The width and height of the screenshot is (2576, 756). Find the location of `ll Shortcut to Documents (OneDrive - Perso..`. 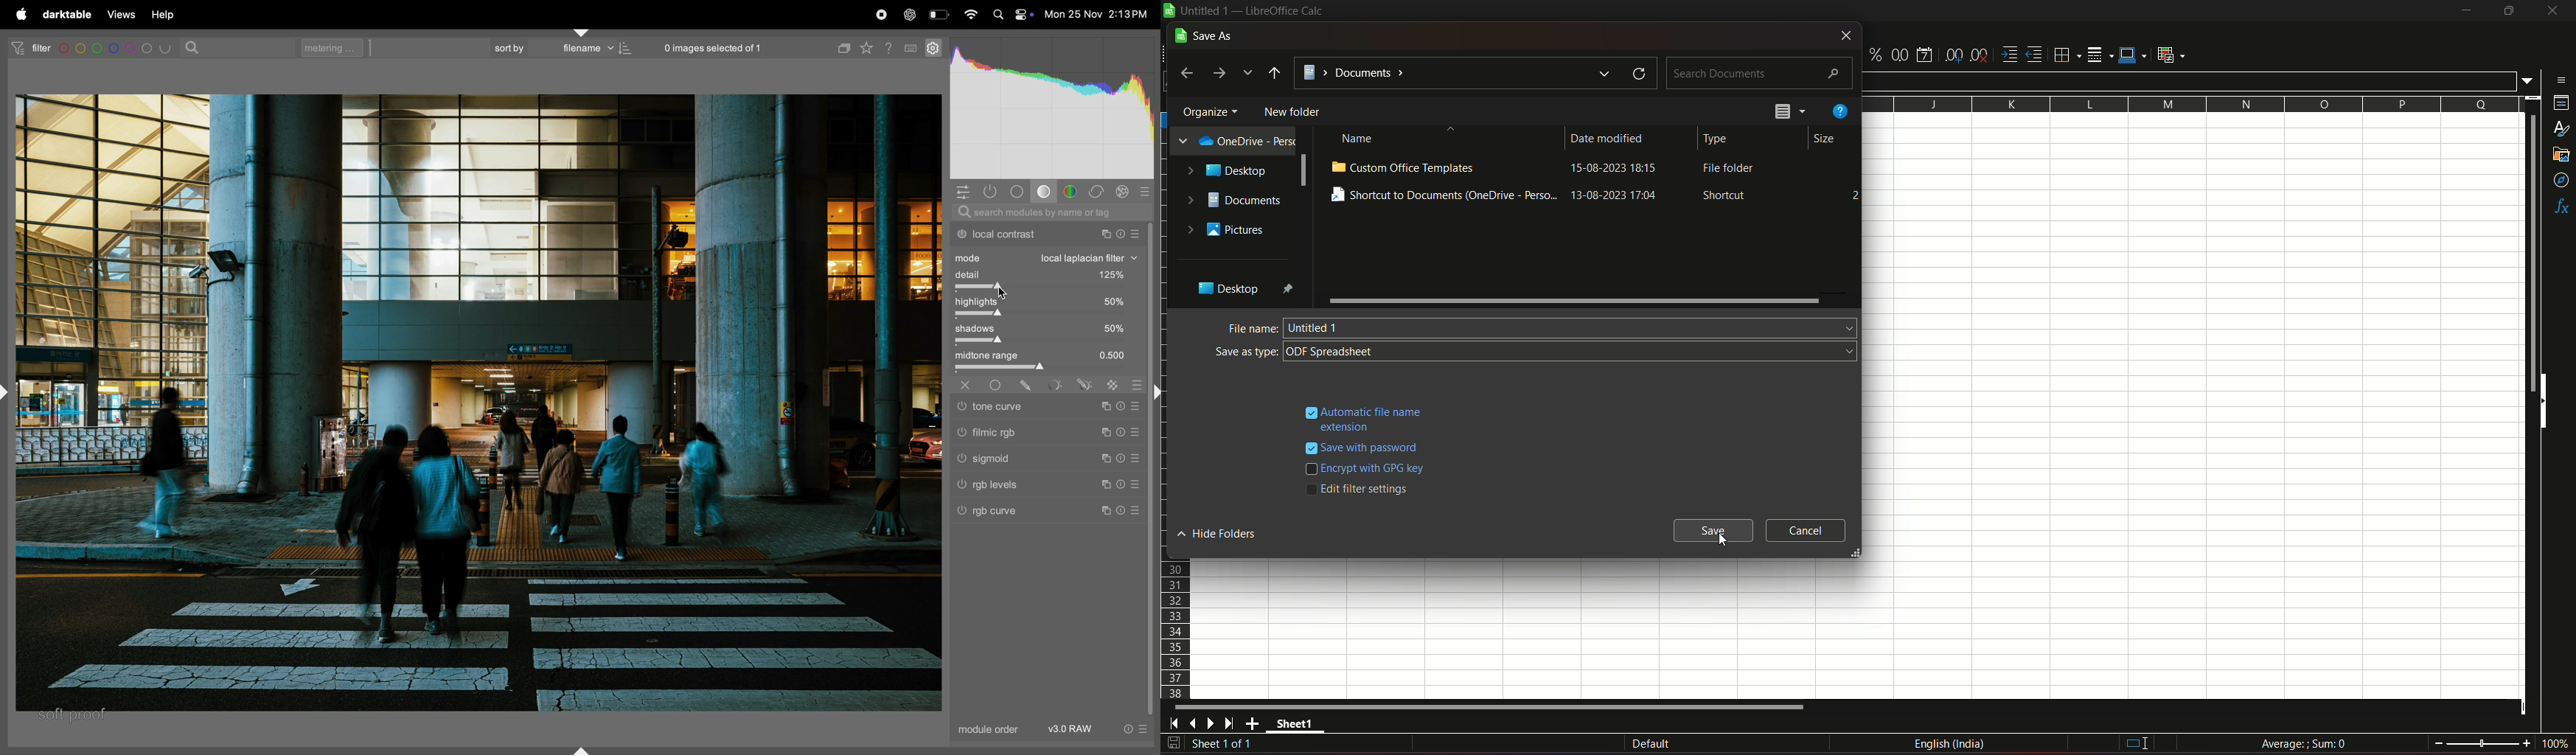

ll Shortcut to Documents (OneDrive - Perso.. is located at coordinates (1443, 195).